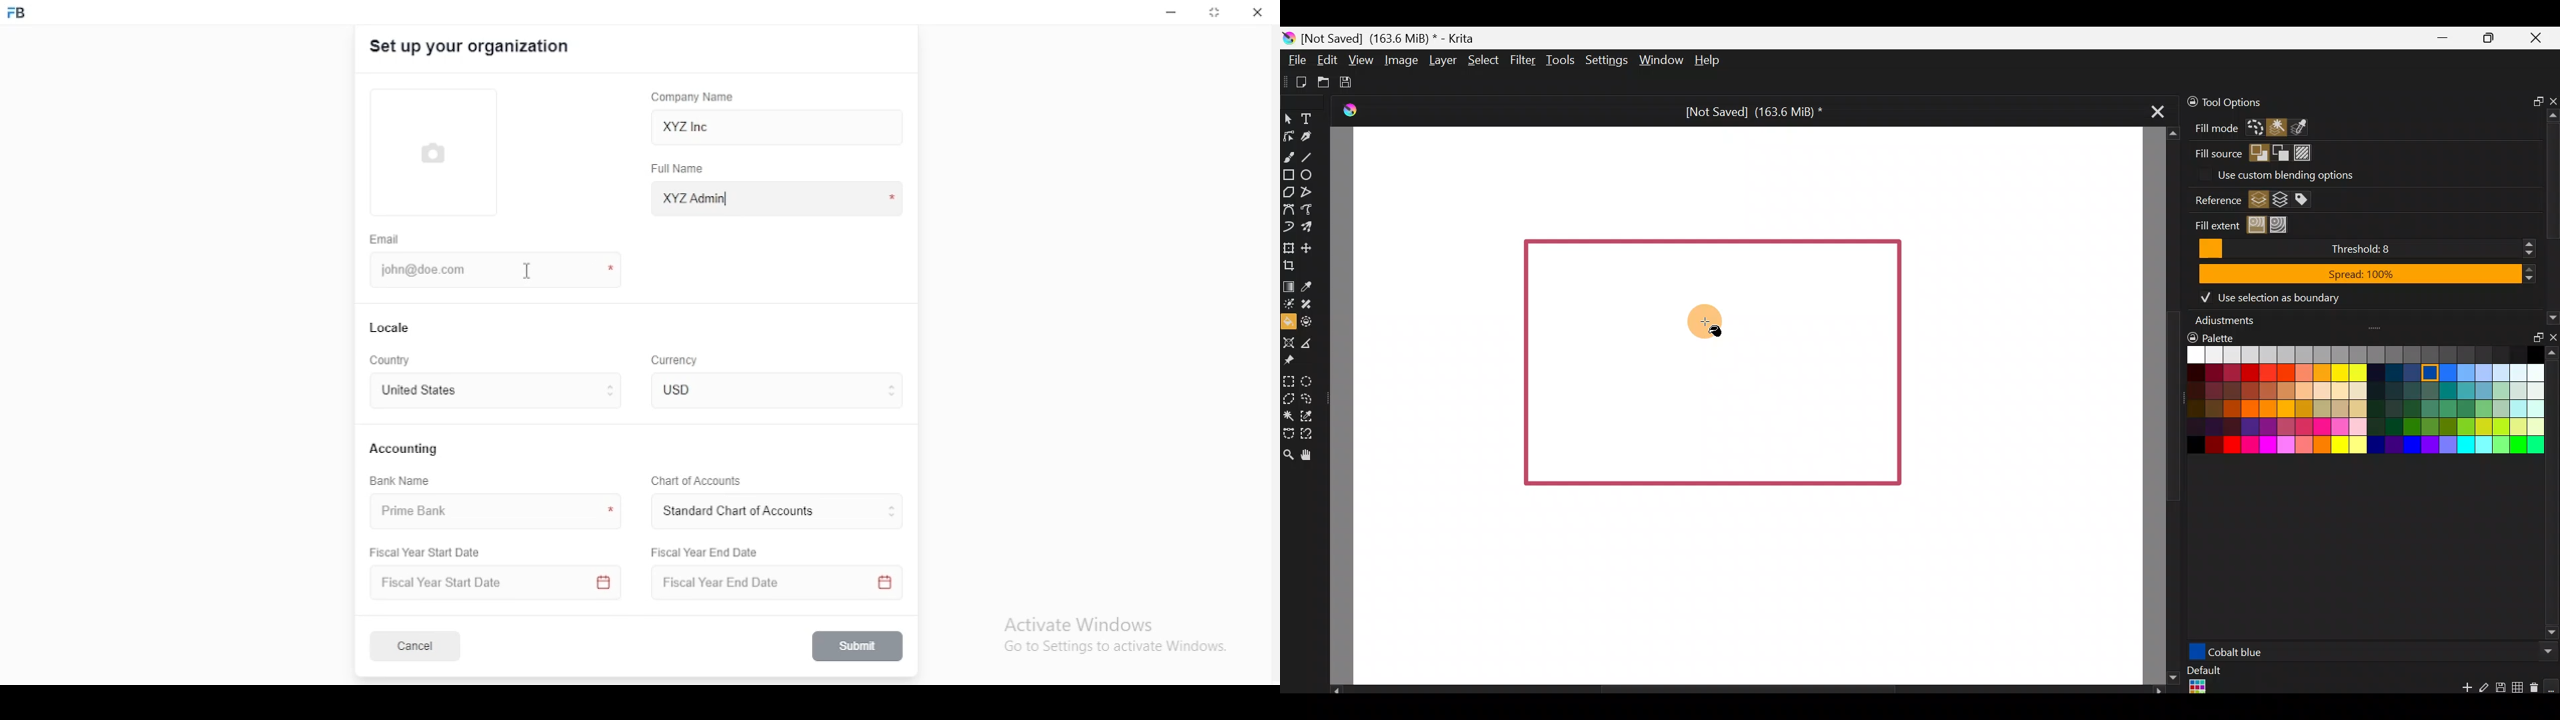  What do you see at coordinates (1216, 14) in the screenshot?
I see `restore` at bounding box center [1216, 14].